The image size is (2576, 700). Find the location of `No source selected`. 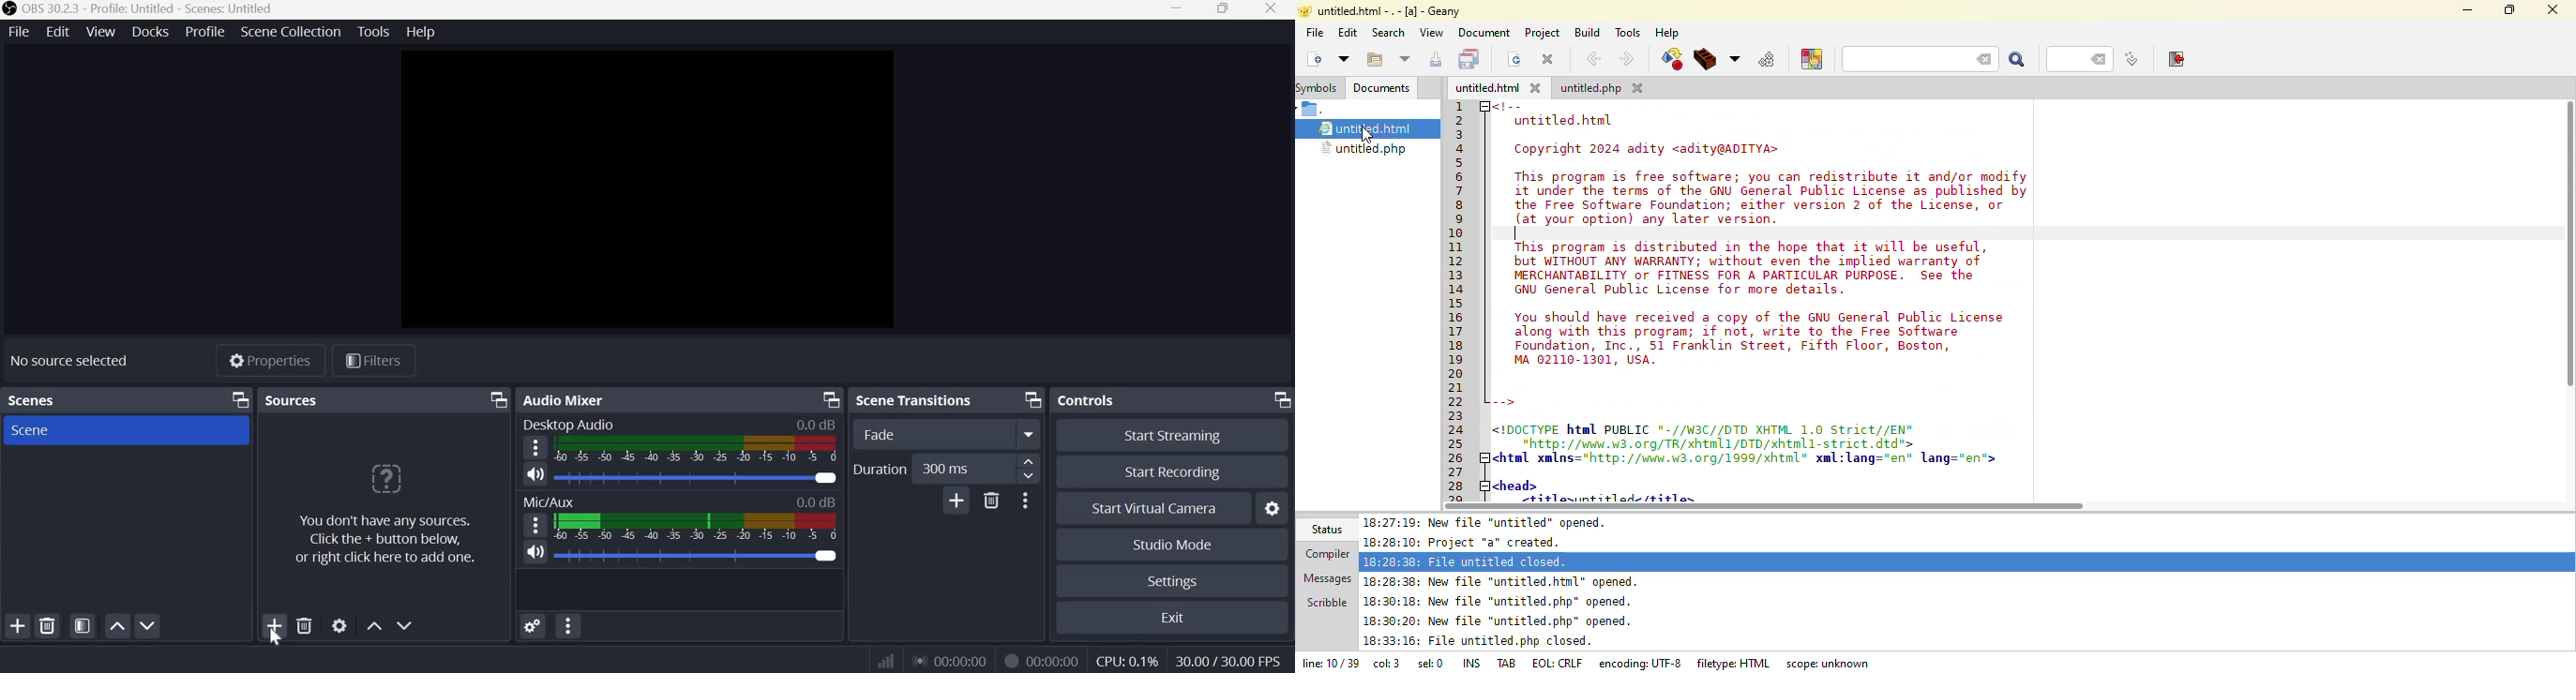

No source selected is located at coordinates (71, 360).